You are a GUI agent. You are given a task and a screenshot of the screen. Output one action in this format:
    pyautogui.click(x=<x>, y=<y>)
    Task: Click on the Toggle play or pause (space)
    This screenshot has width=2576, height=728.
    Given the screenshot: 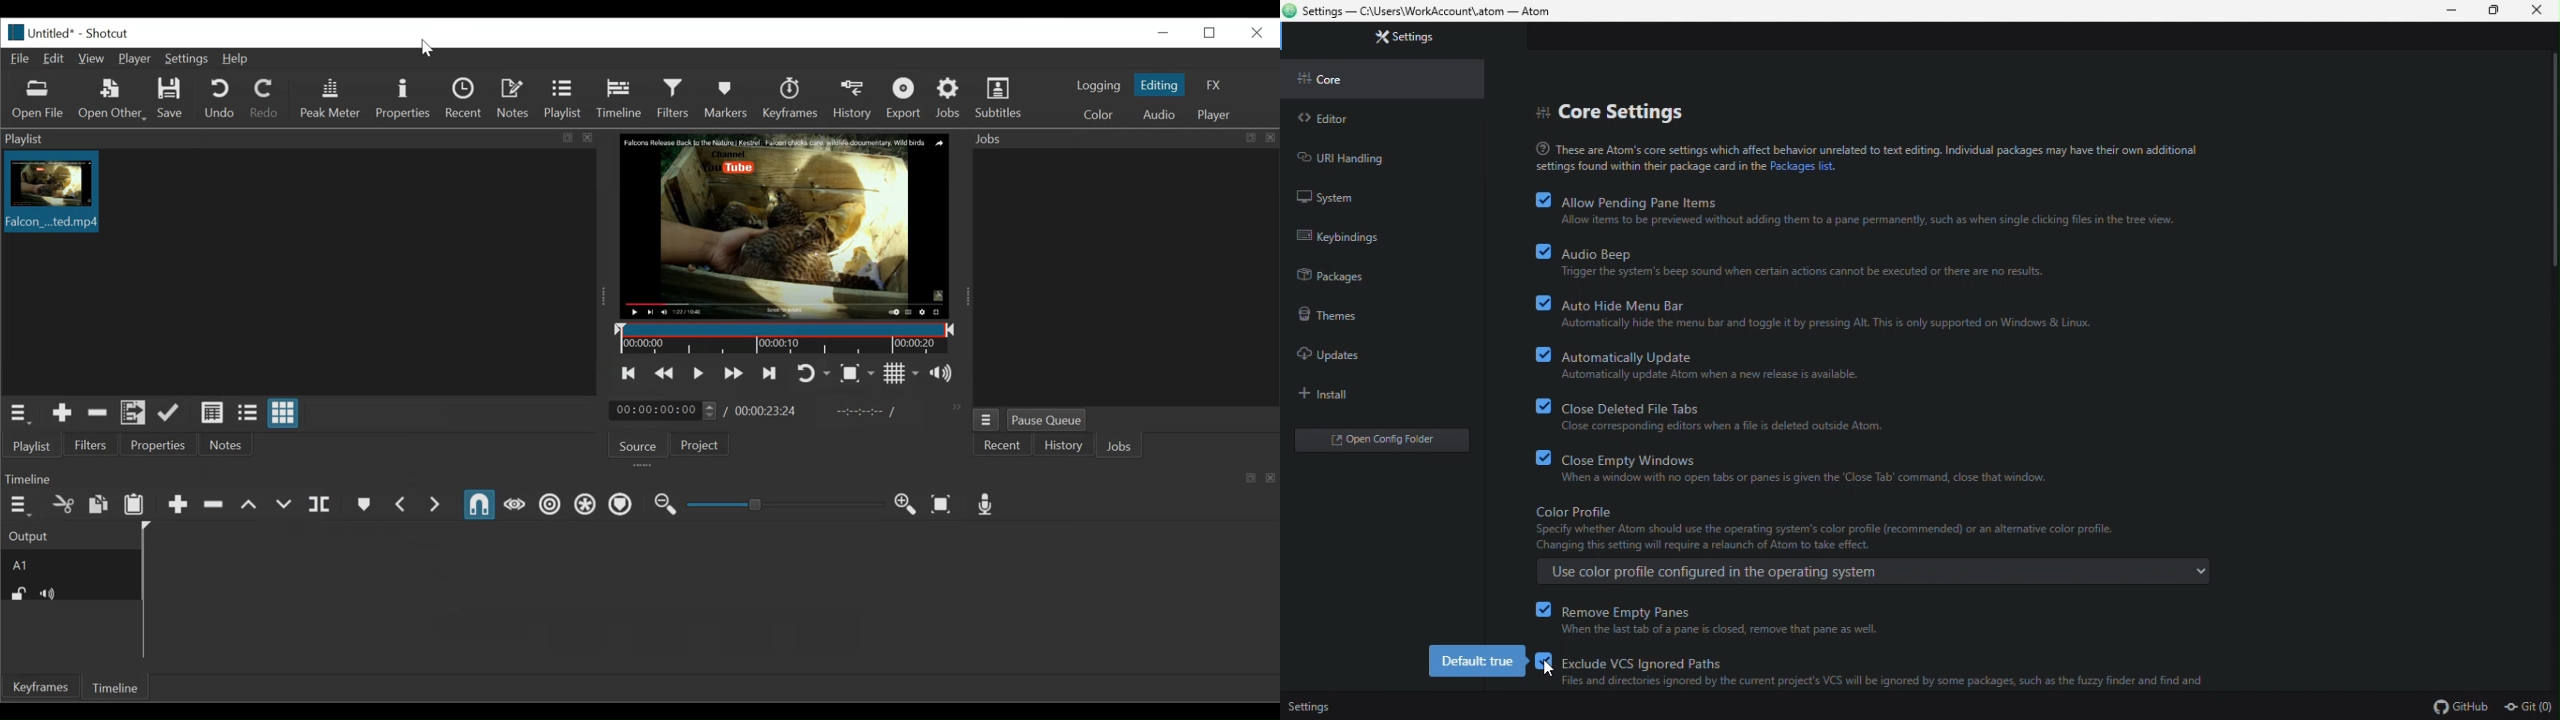 What is the action you would take?
    pyautogui.click(x=699, y=372)
    